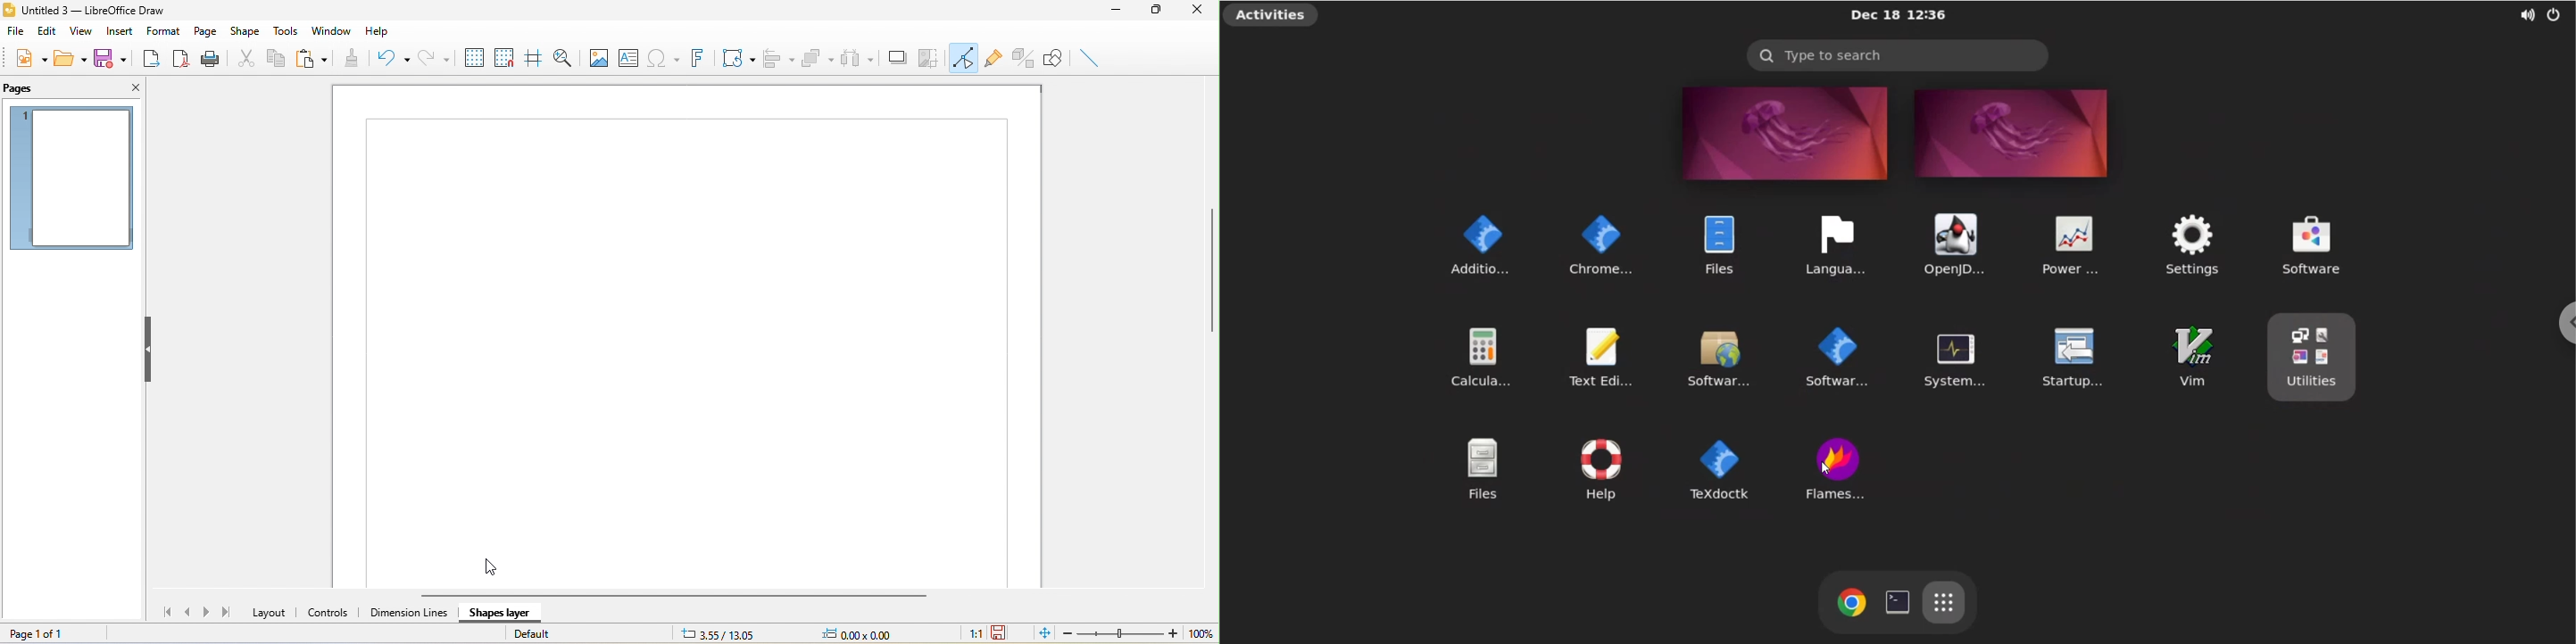 The width and height of the screenshot is (2576, 644). What do you see at coordinates (76, 179) in the screenshot?
I see `page 1` at bounding box center [76, 179].